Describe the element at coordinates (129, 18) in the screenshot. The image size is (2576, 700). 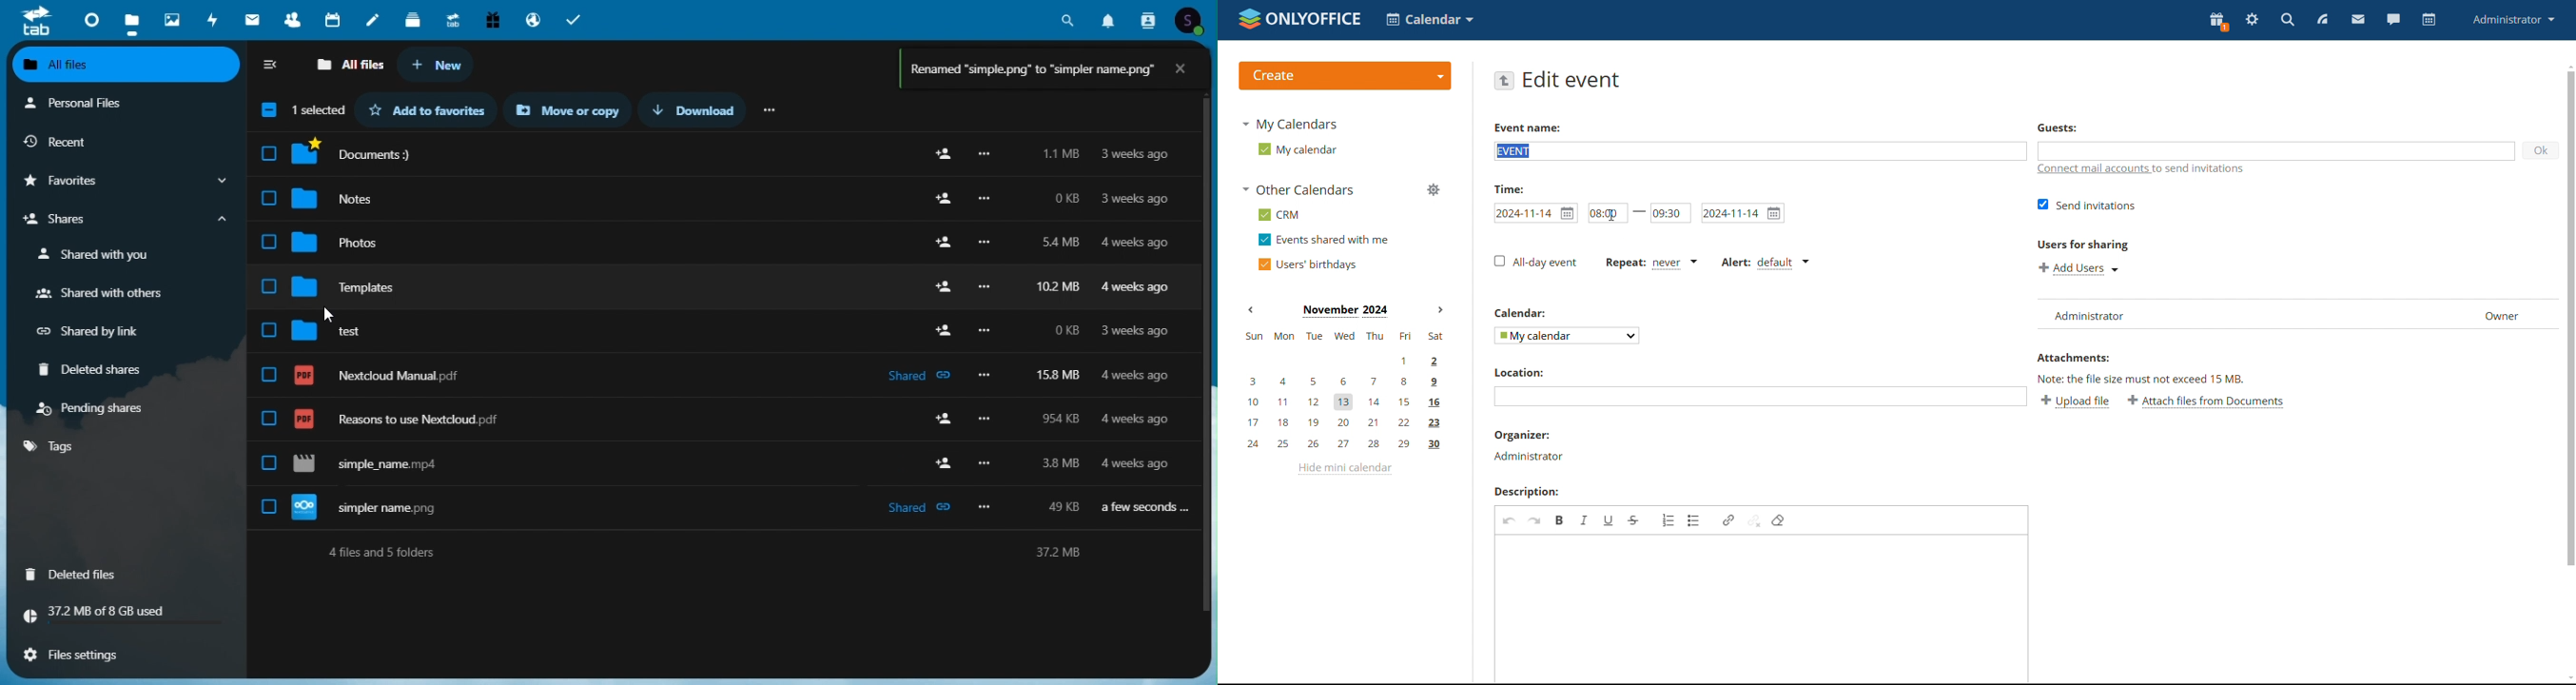
I see `files` at that location.